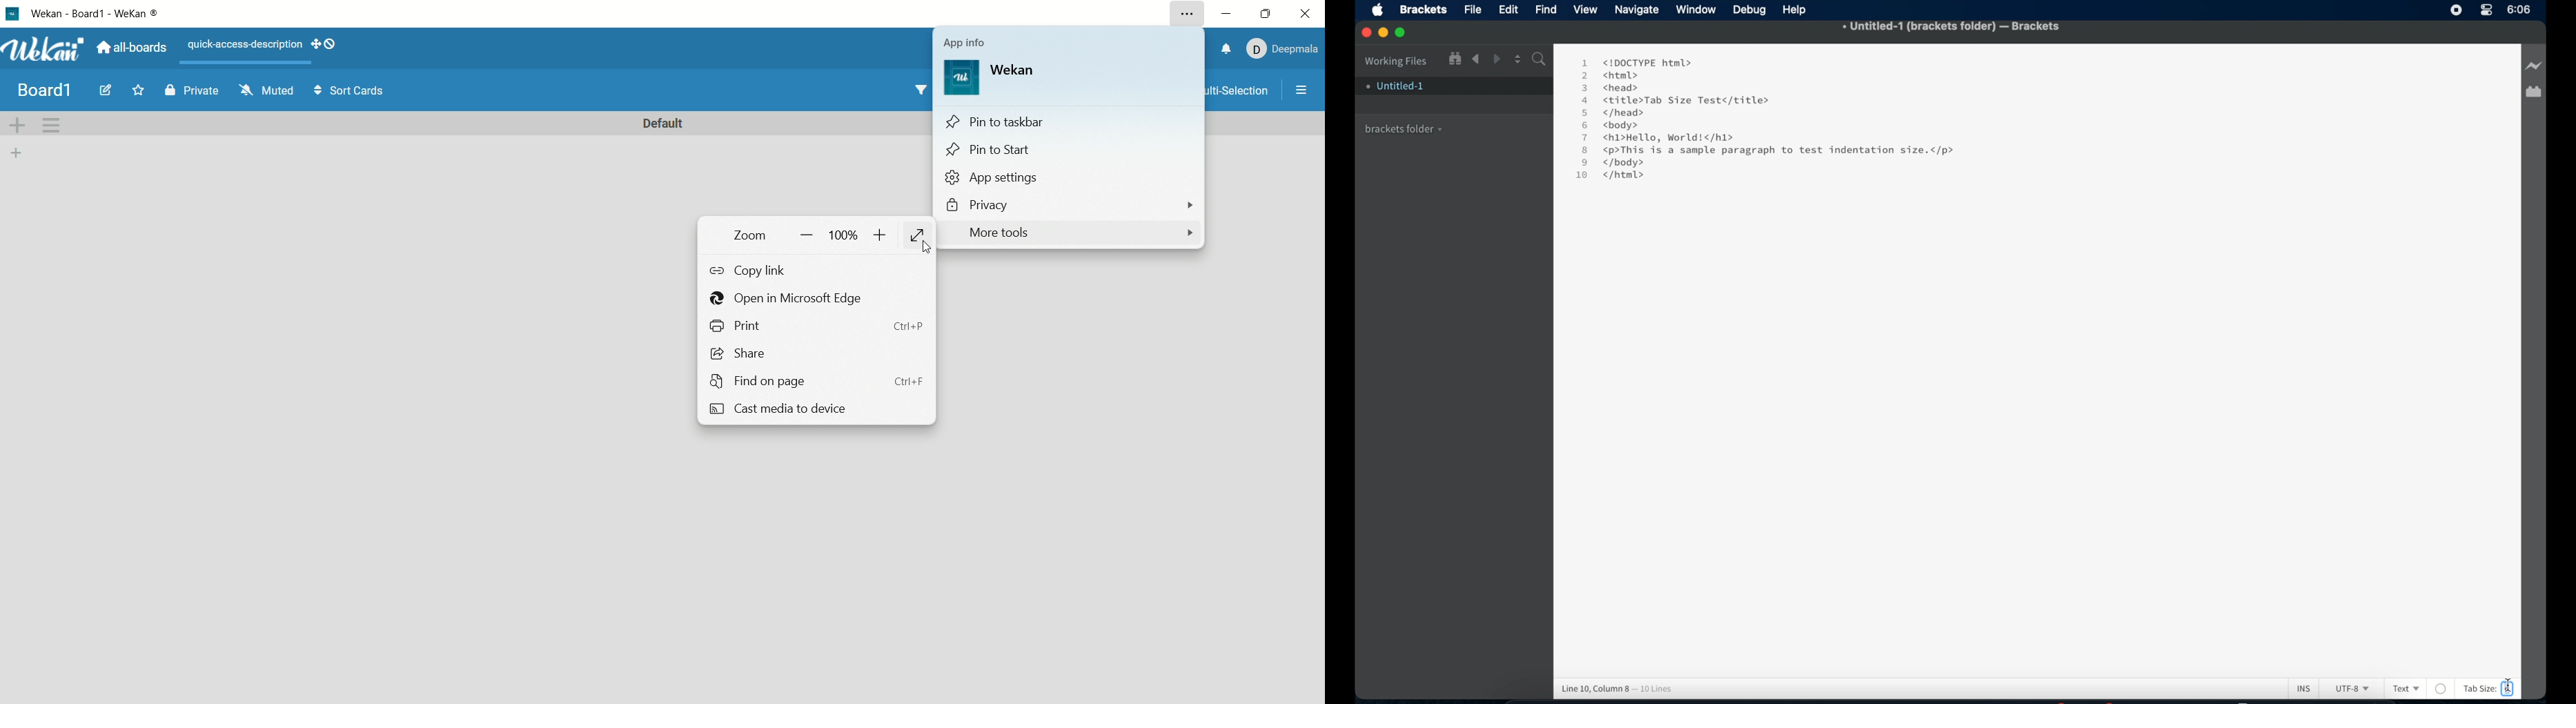 This screenshot has height=728, width=2576. Describe the element at coordinates (1386, 33) in the screenshot. I see `Minimize` at that location.